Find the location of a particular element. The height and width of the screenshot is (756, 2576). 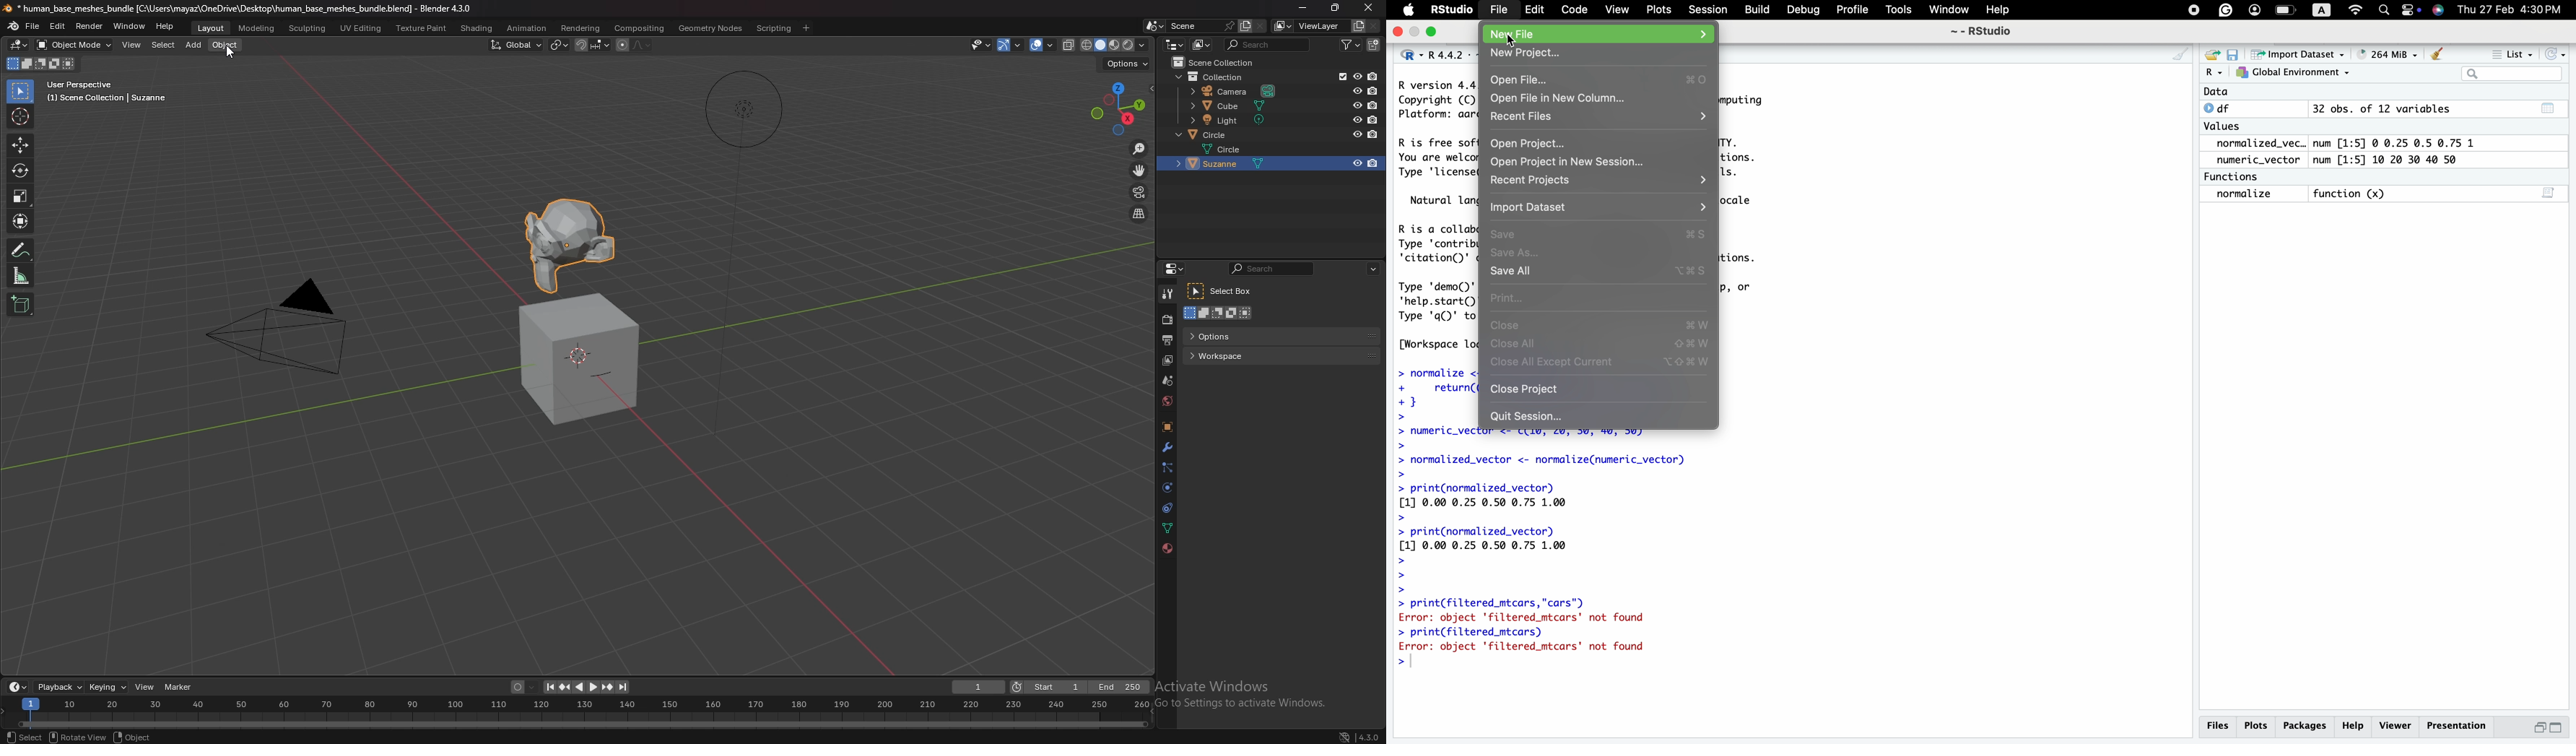

Error: object 'filtered_mtcars' not found is located at coordinates (1526, 649).